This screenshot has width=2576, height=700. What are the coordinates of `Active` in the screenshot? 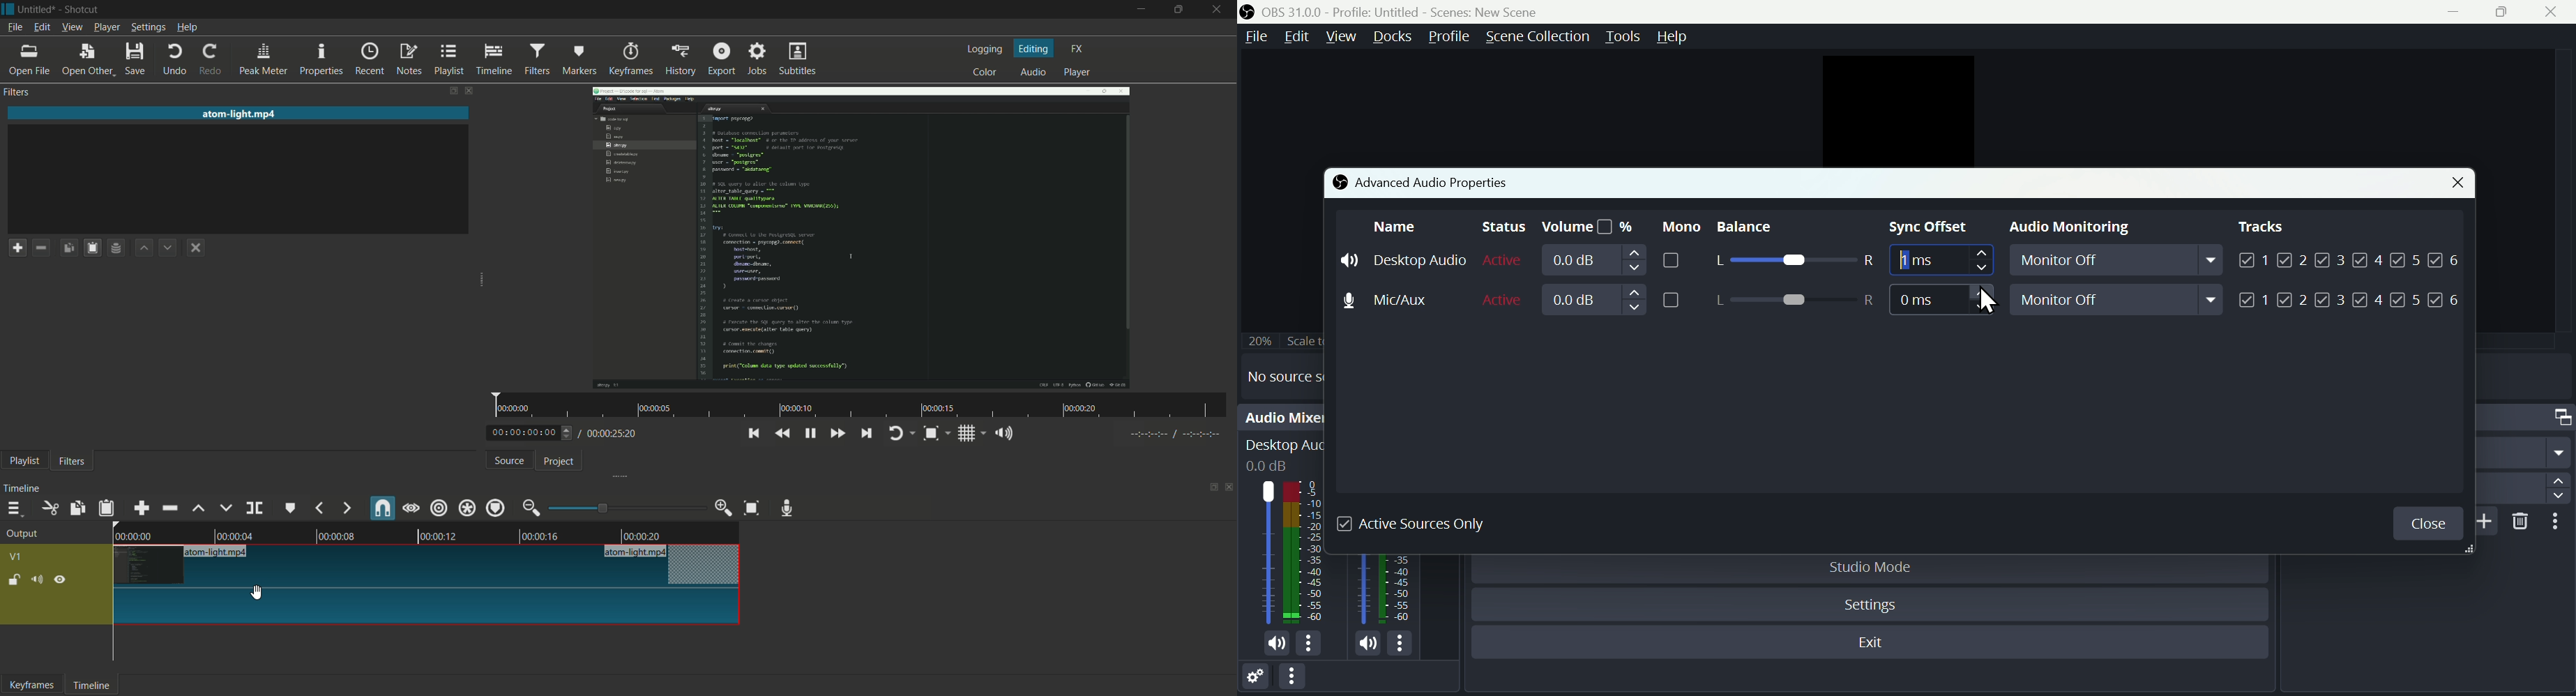 It's located at (1503, 260).